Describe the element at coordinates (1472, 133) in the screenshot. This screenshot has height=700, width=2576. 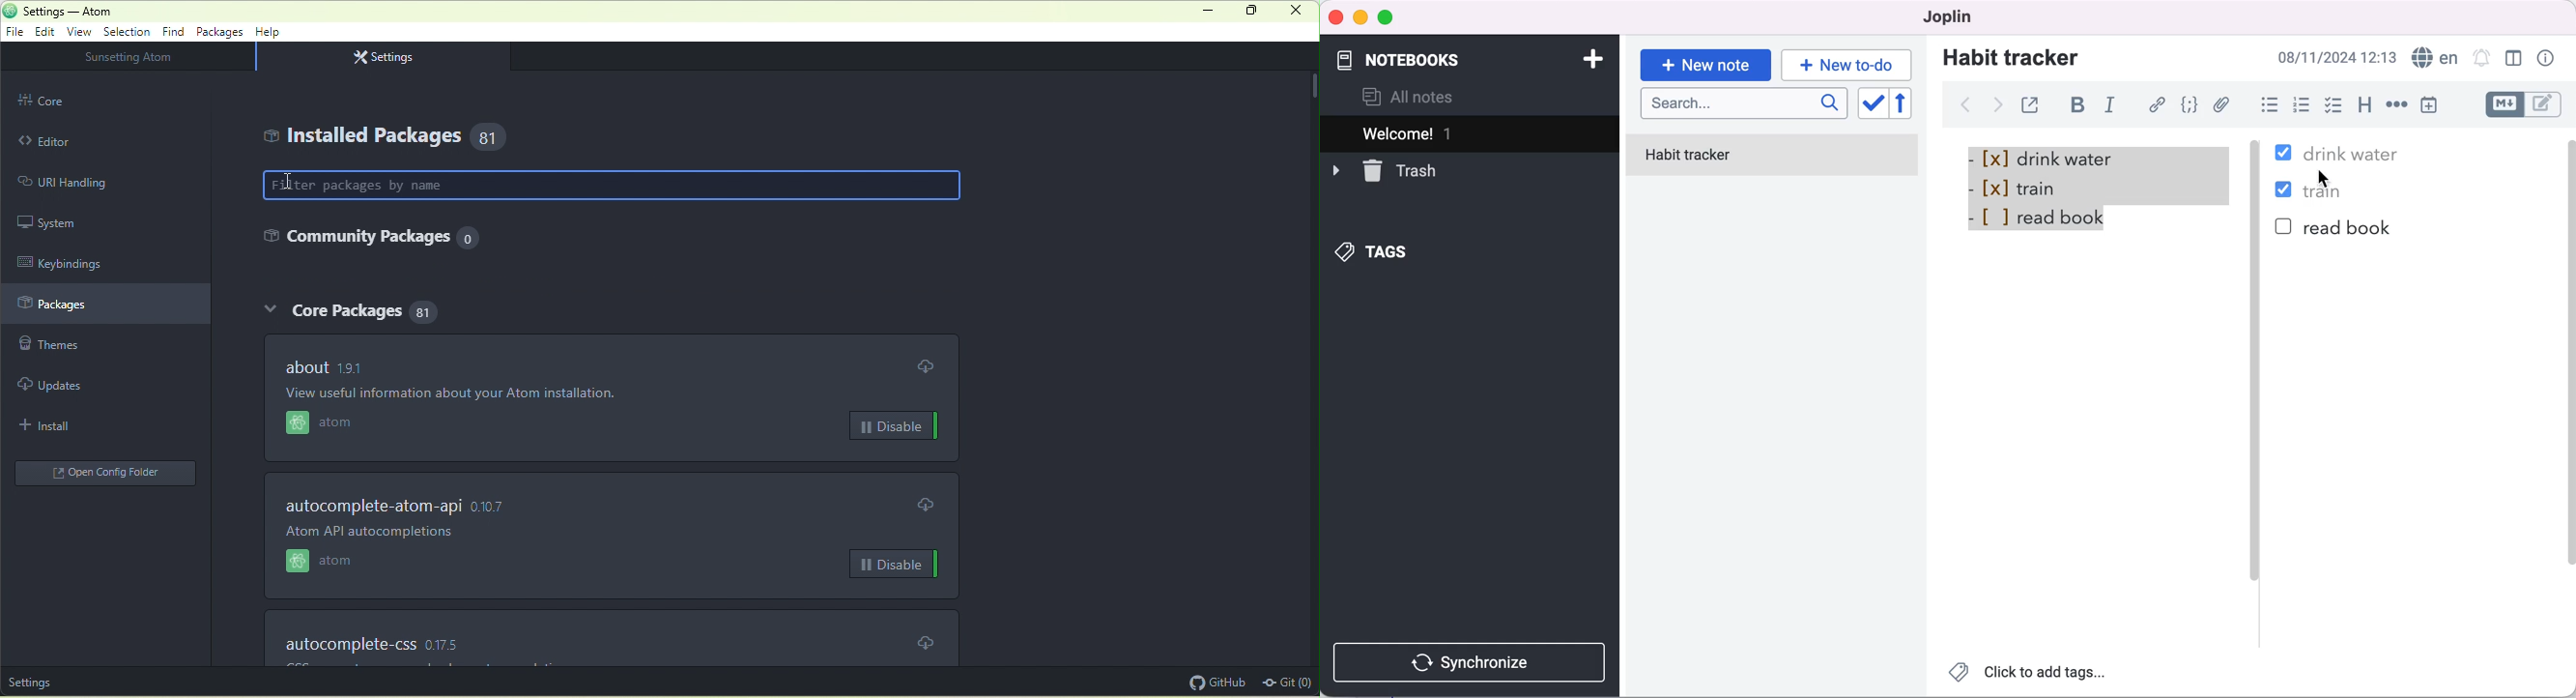
I see `welcome 1` at that location.